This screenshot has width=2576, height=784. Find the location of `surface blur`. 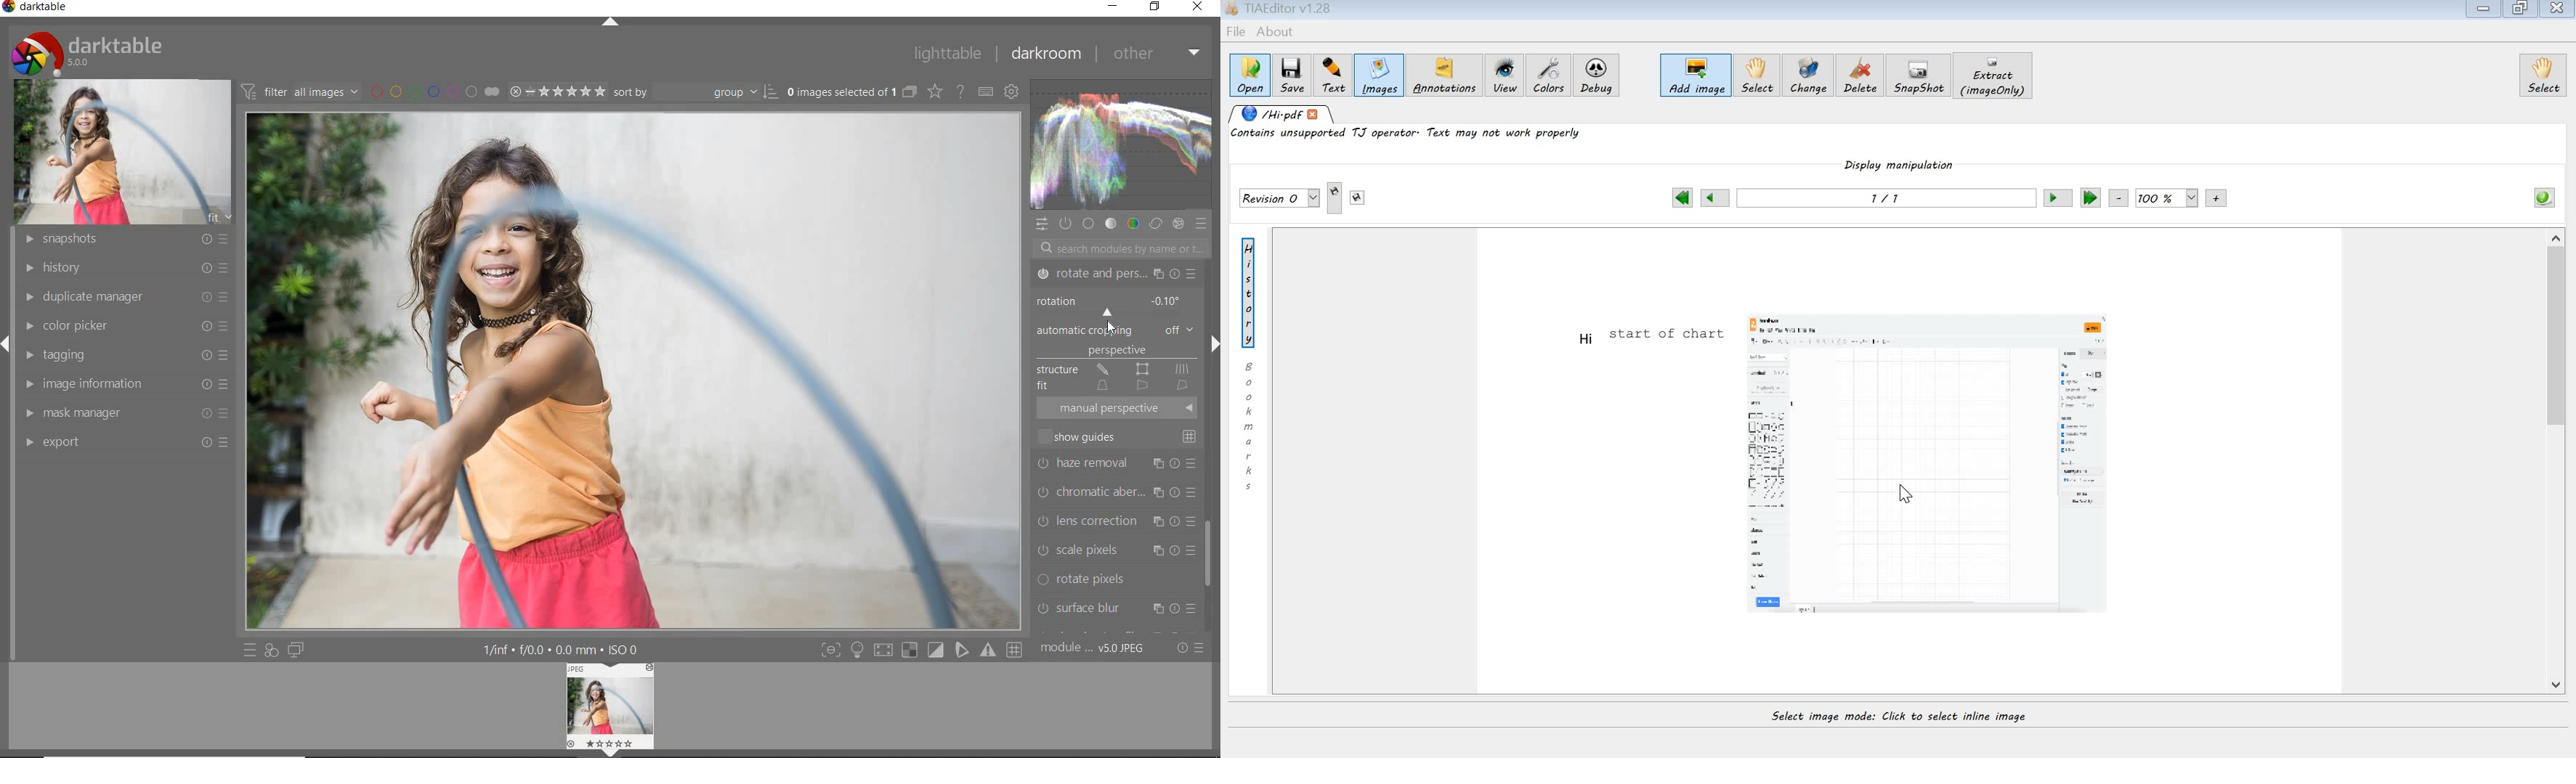

surface blur is located at coordinates (1117, 610).